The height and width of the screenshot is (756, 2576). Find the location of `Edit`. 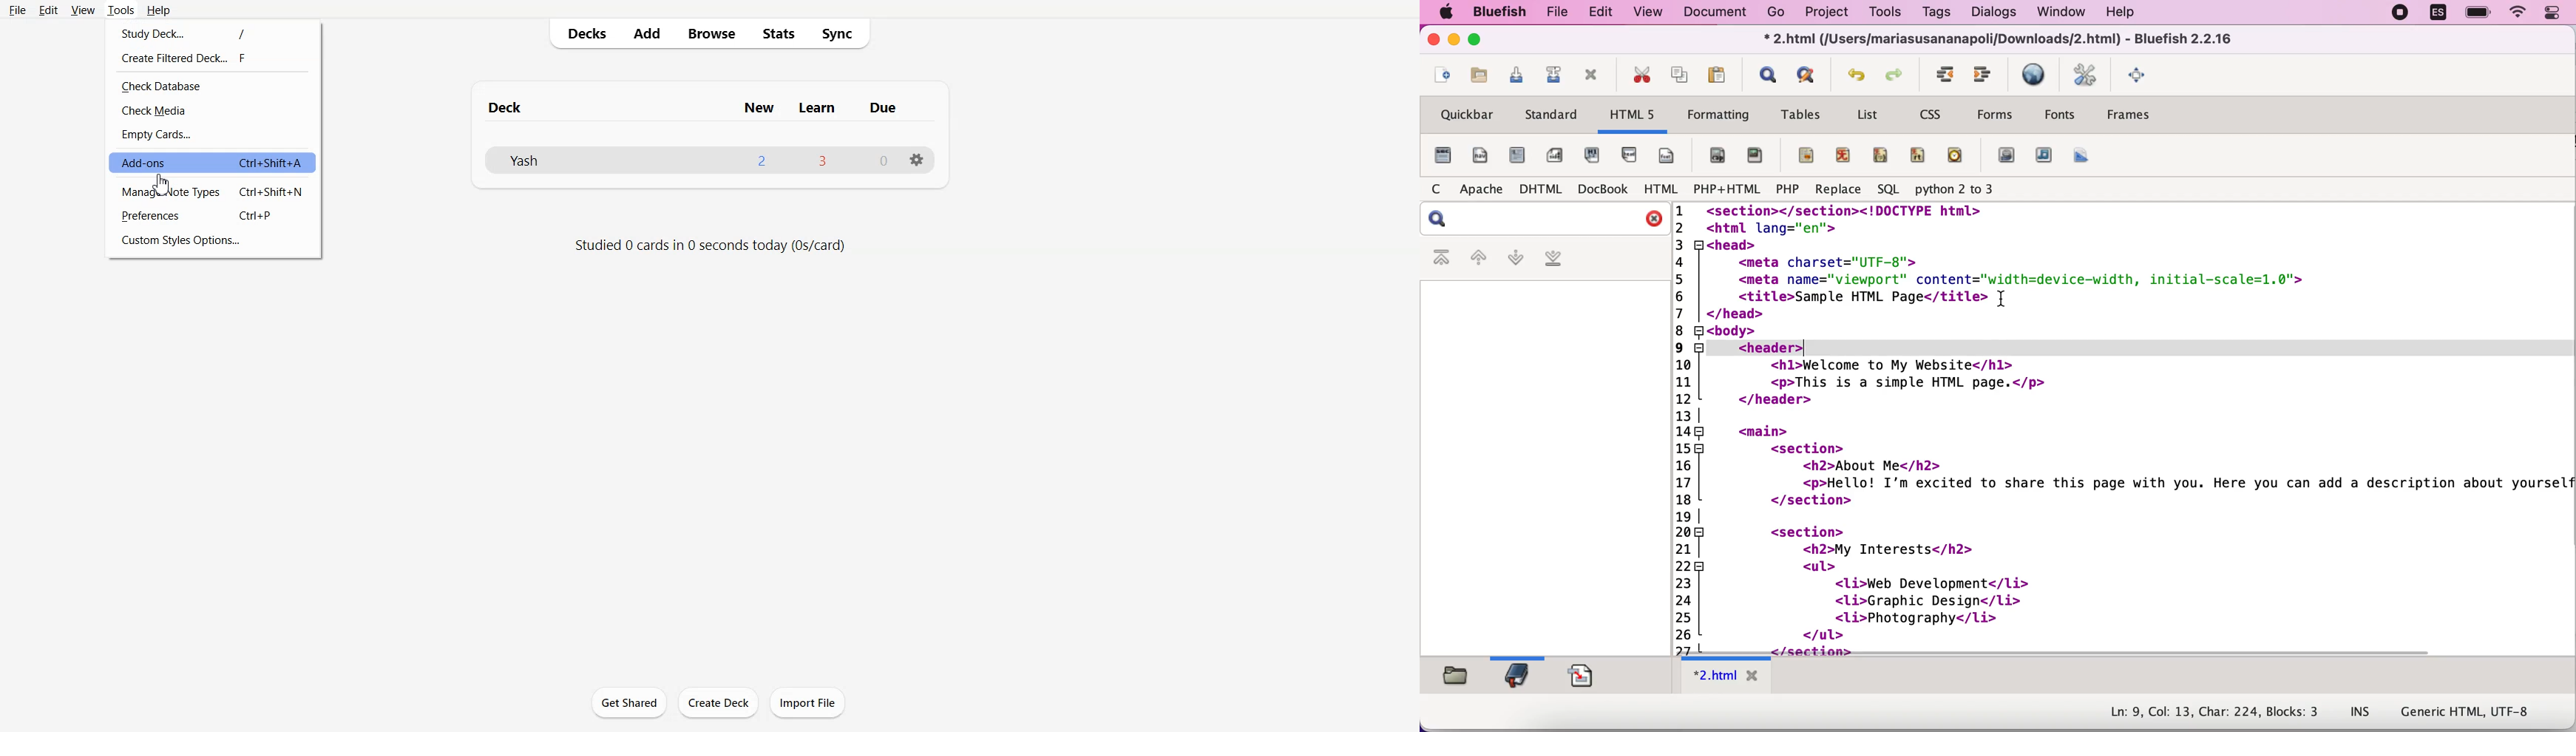

Edit is located at coordinates (47, 10).